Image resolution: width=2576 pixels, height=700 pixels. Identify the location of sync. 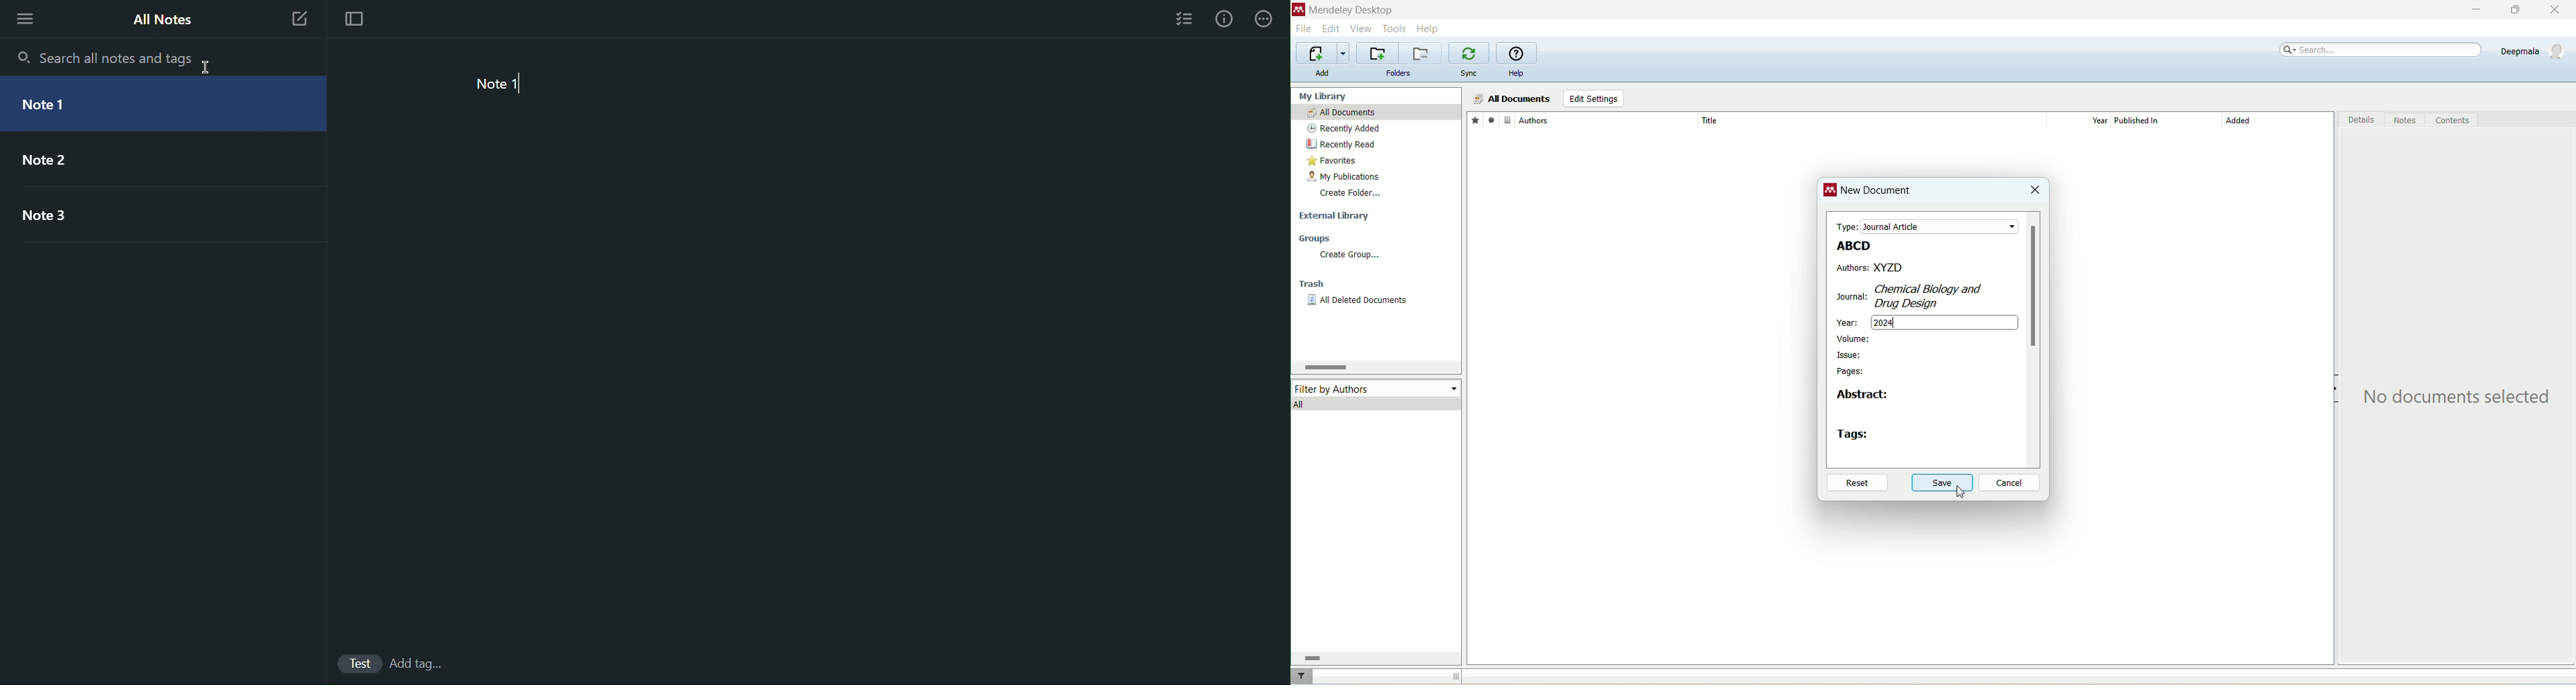
(1471, 74).